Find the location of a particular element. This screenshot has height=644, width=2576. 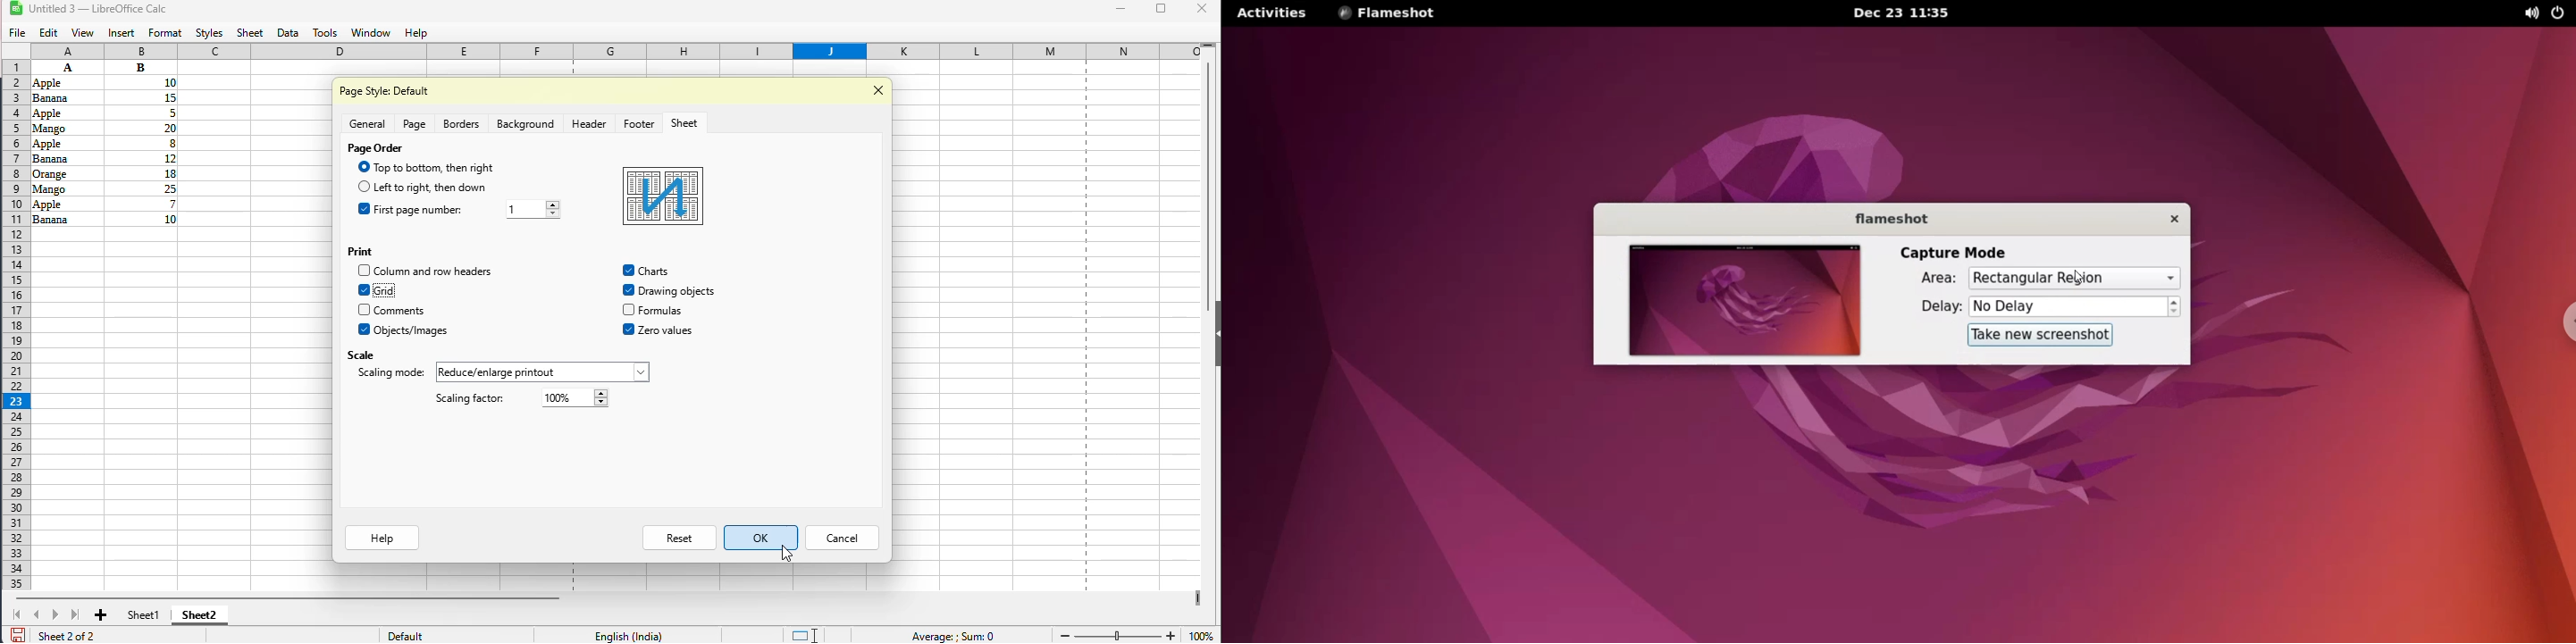

 is located at coordinates (142, 219).